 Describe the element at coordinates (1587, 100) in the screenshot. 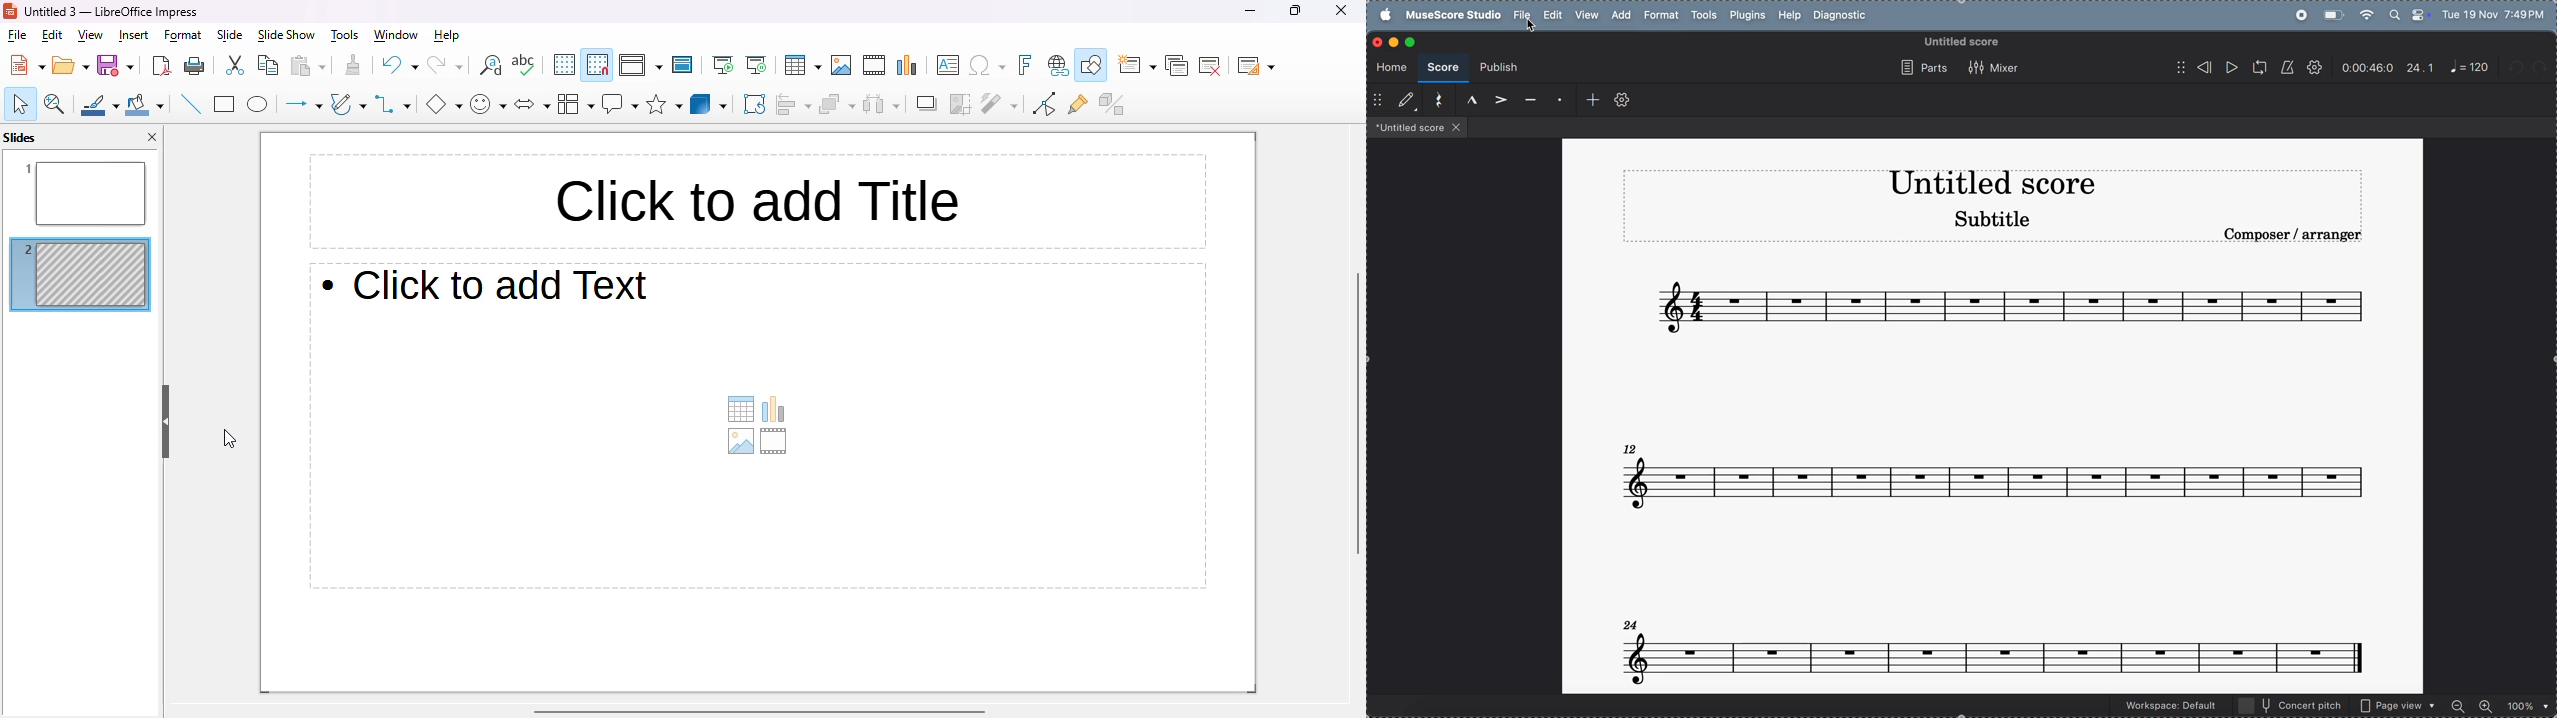

I see `add` at that location.